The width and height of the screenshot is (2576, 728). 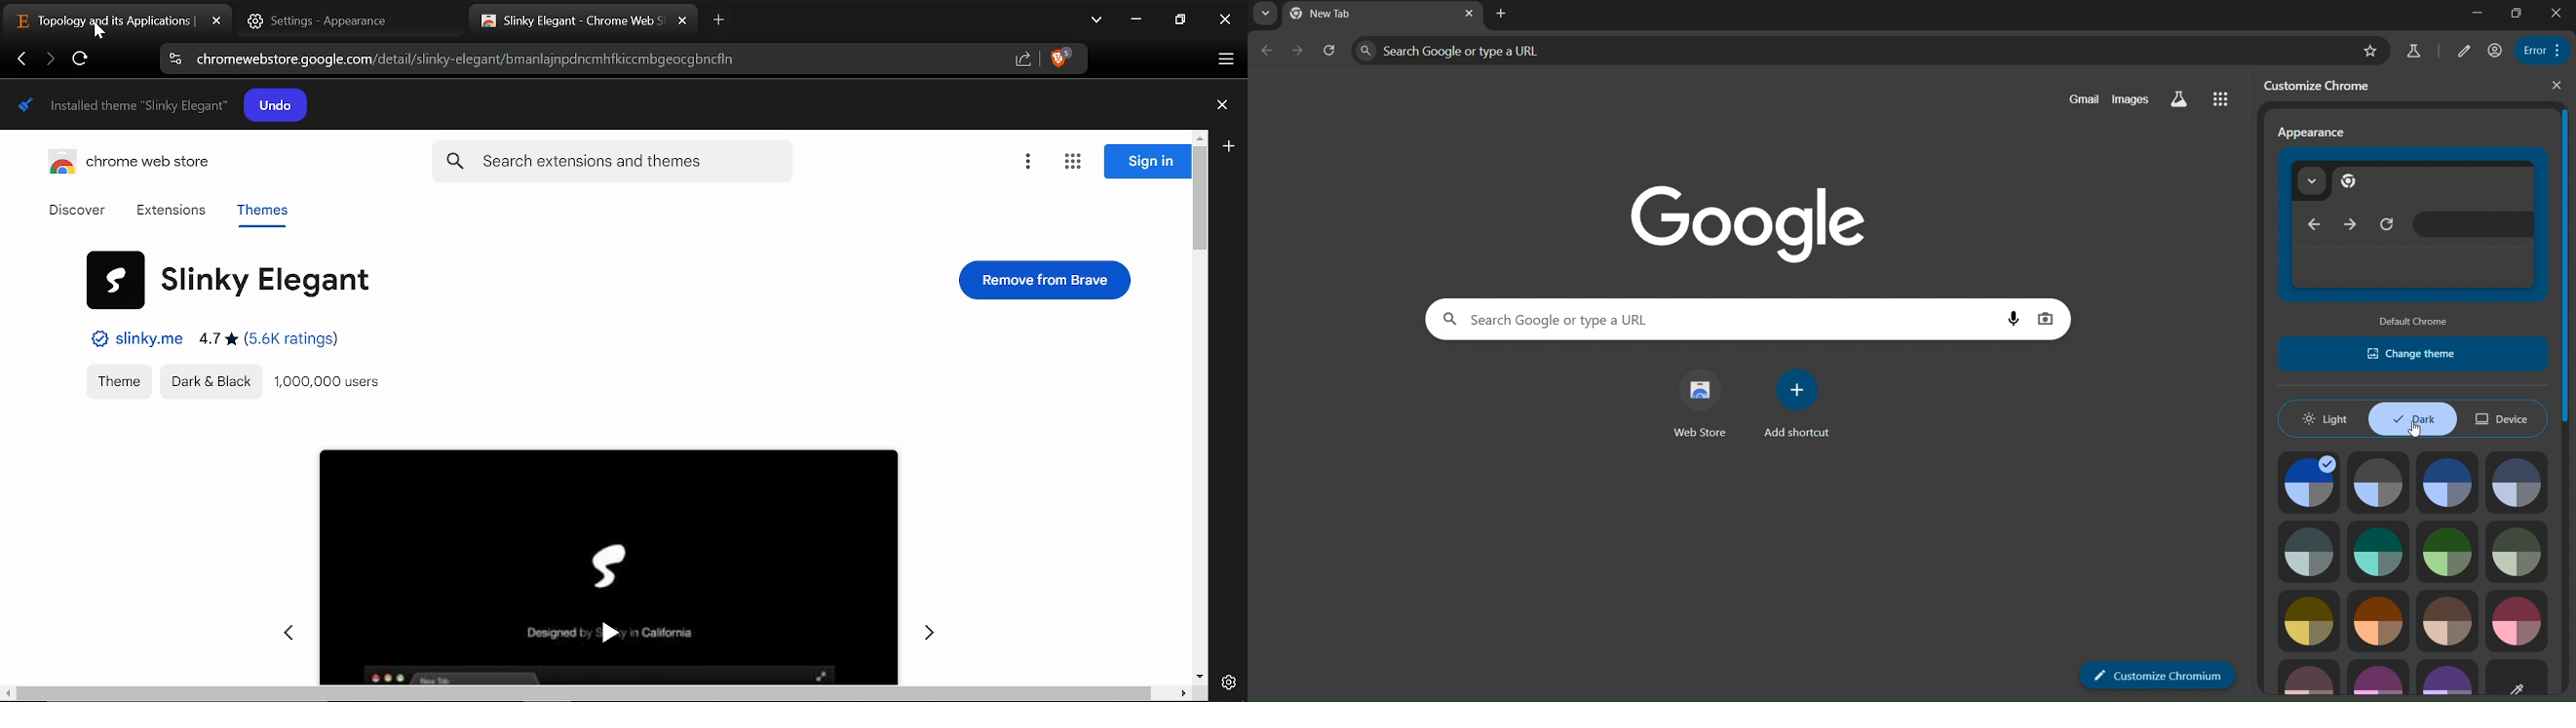 I want to click on search panel, so click(x=1855, y=51).